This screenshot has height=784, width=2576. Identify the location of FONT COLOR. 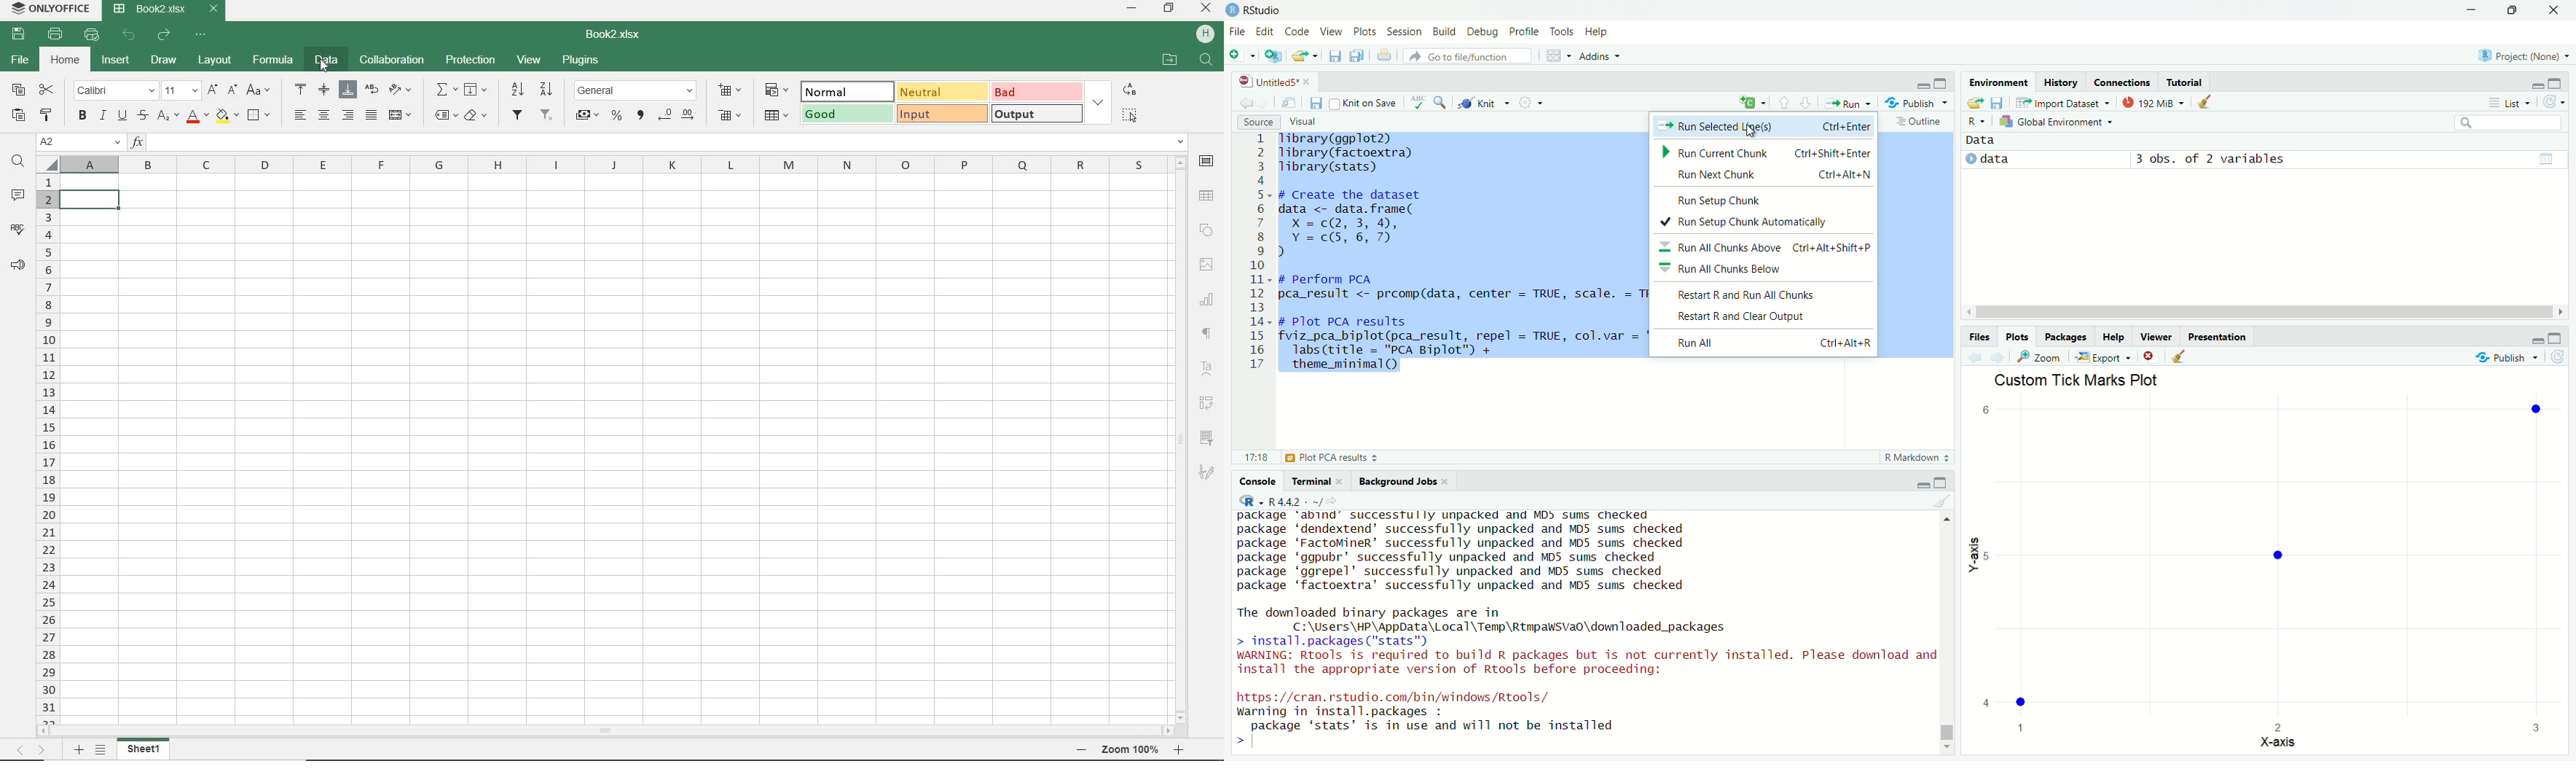
(196, 117).